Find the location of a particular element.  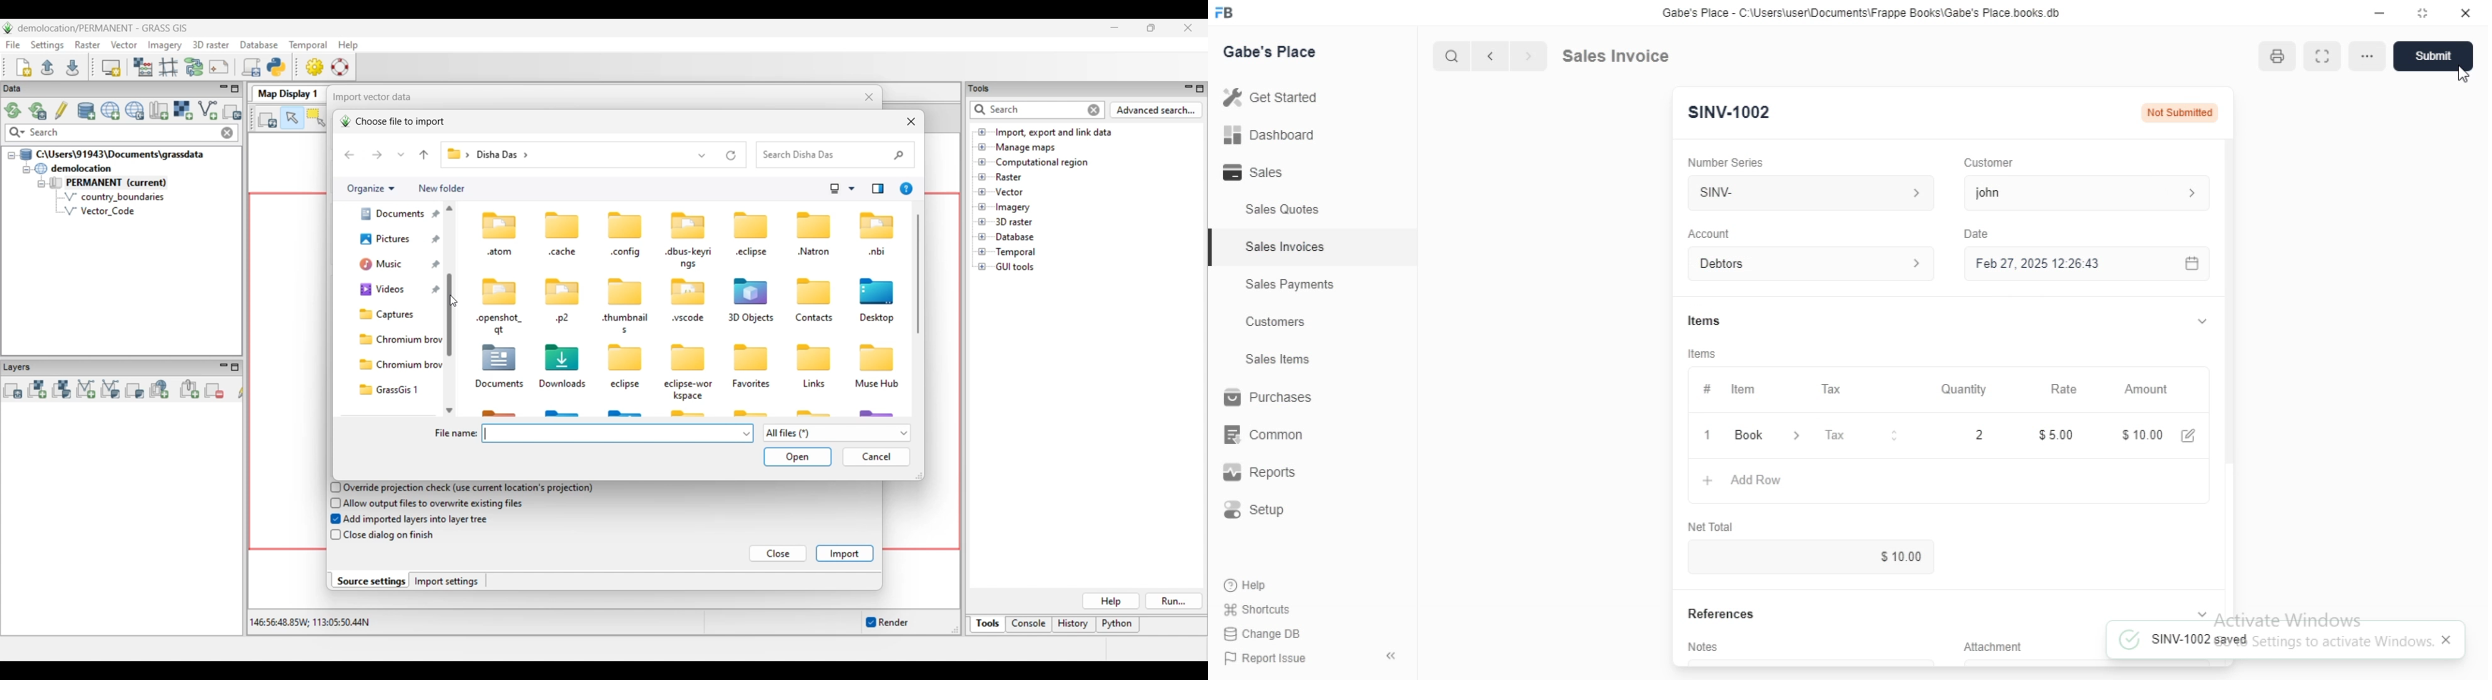

Customers is located at coordinates (1275, 323).